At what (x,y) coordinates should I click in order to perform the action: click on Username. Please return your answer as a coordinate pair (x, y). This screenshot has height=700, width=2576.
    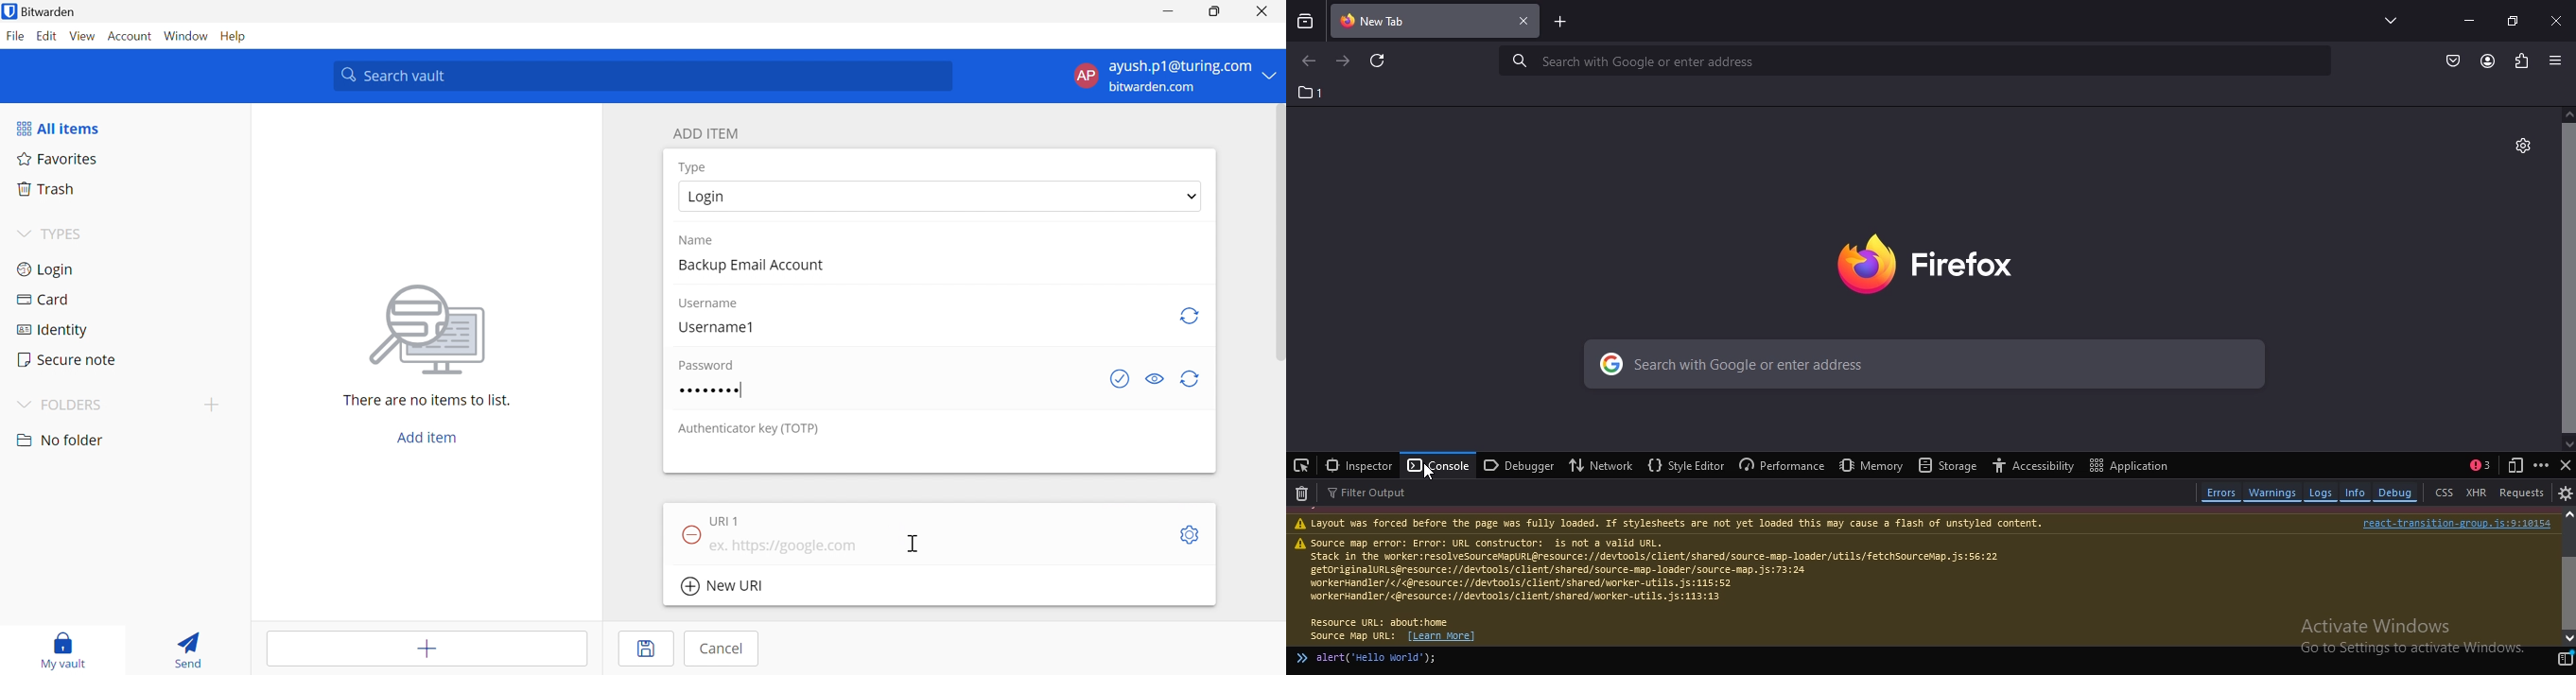
    Looking at the image, I should click on (710, 304).